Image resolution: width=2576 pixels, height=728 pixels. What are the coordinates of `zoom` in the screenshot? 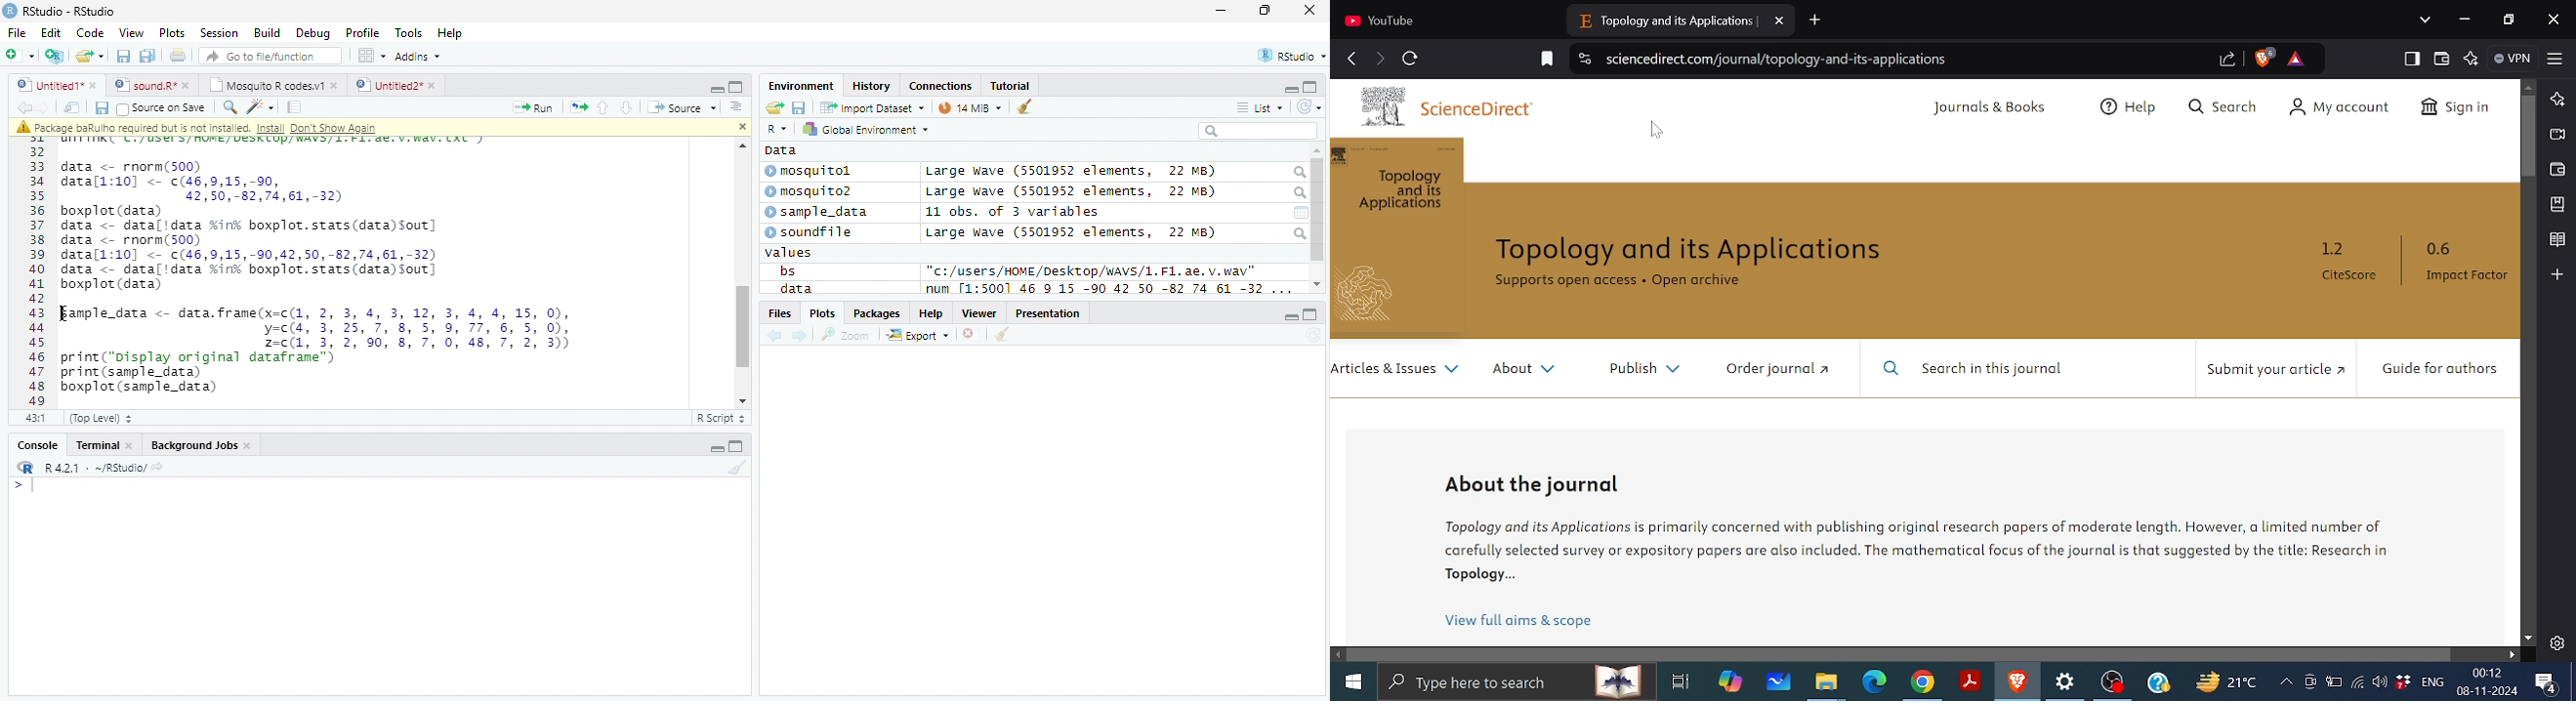 It's located at (846, 334).